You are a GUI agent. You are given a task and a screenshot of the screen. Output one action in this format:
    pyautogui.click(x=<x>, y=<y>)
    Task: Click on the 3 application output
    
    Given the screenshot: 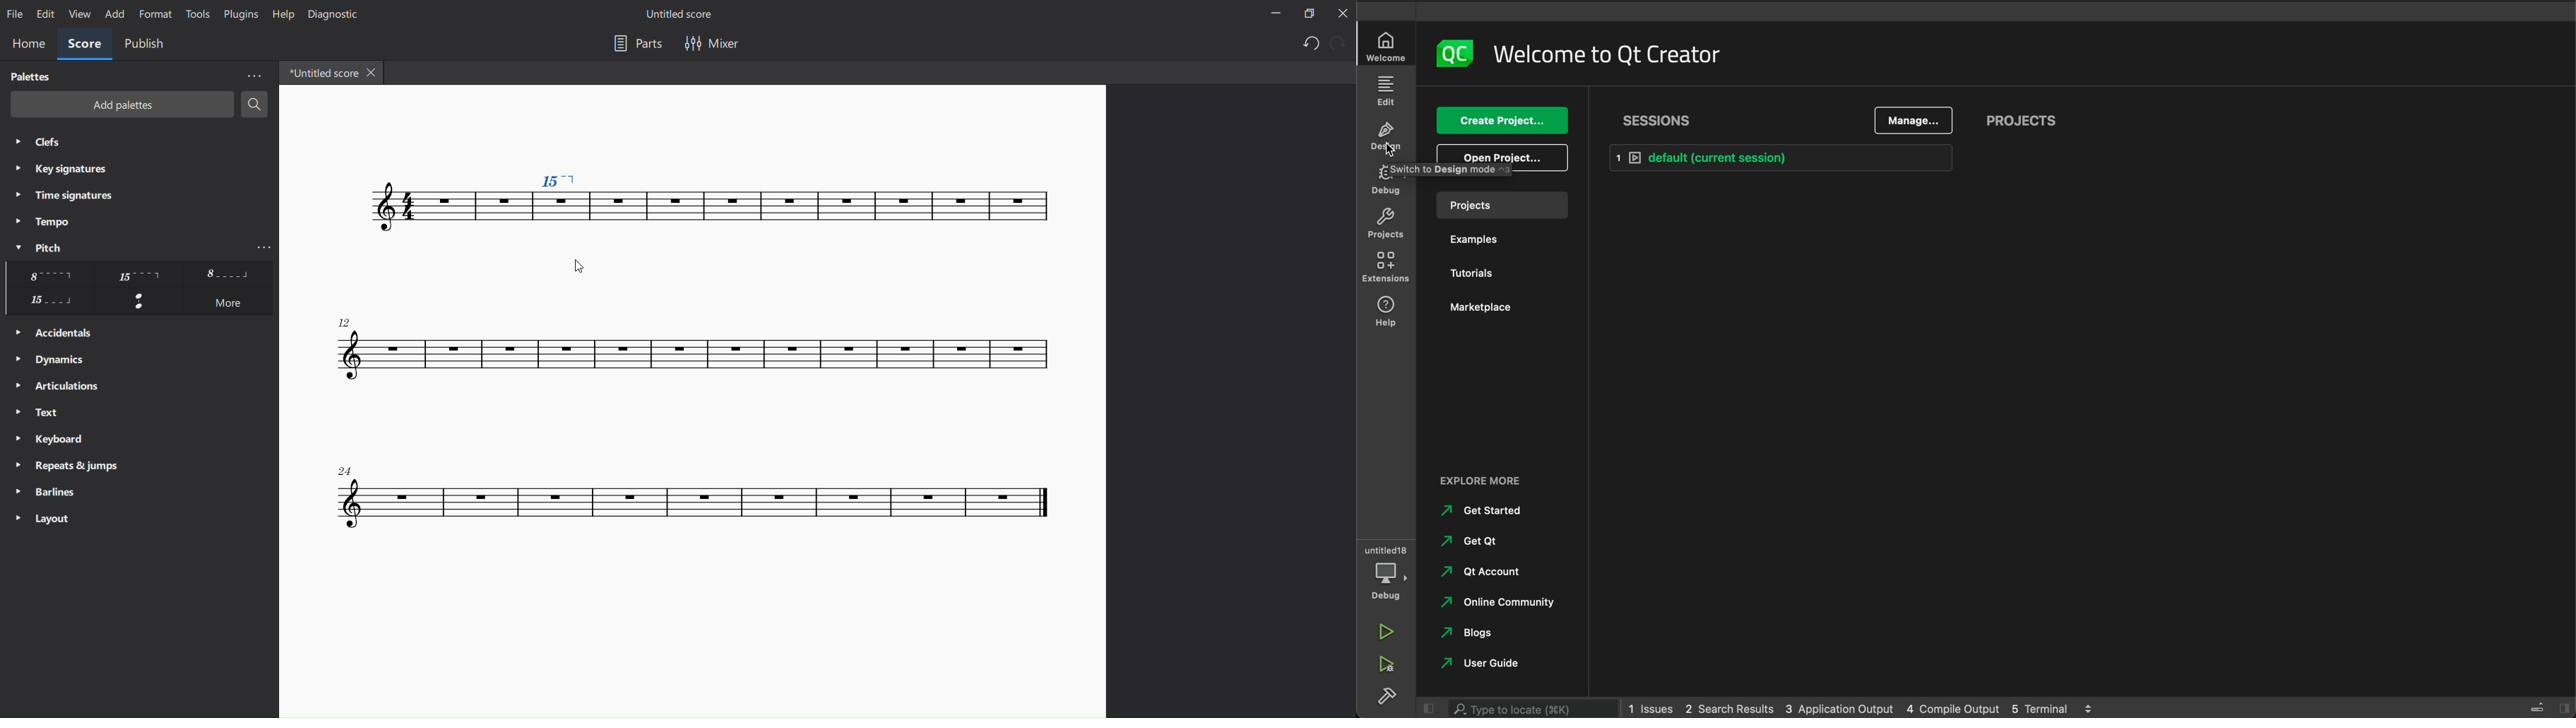 What is the action you would take?
    pyautogui.click(x=1840, y=705)
    